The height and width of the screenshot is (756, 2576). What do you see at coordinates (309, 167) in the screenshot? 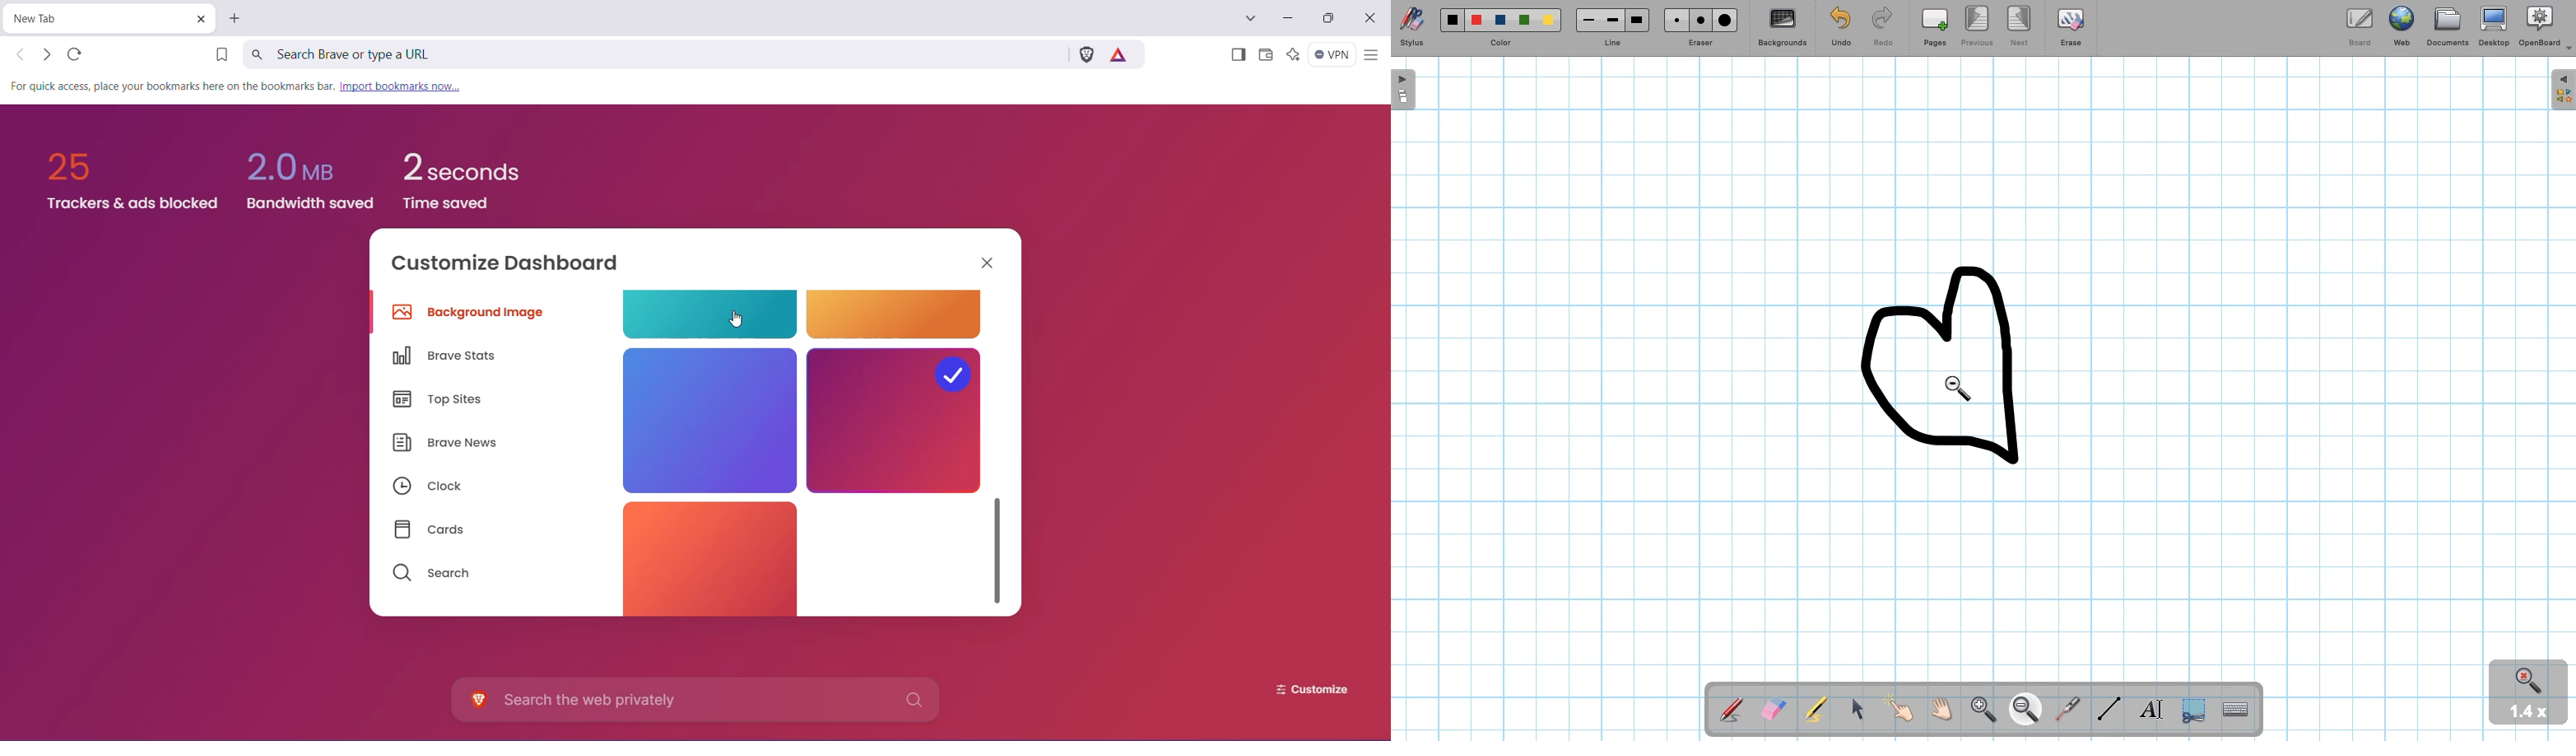
I see `2.0 Bandwidth saved` at bounding box center [309, 167].